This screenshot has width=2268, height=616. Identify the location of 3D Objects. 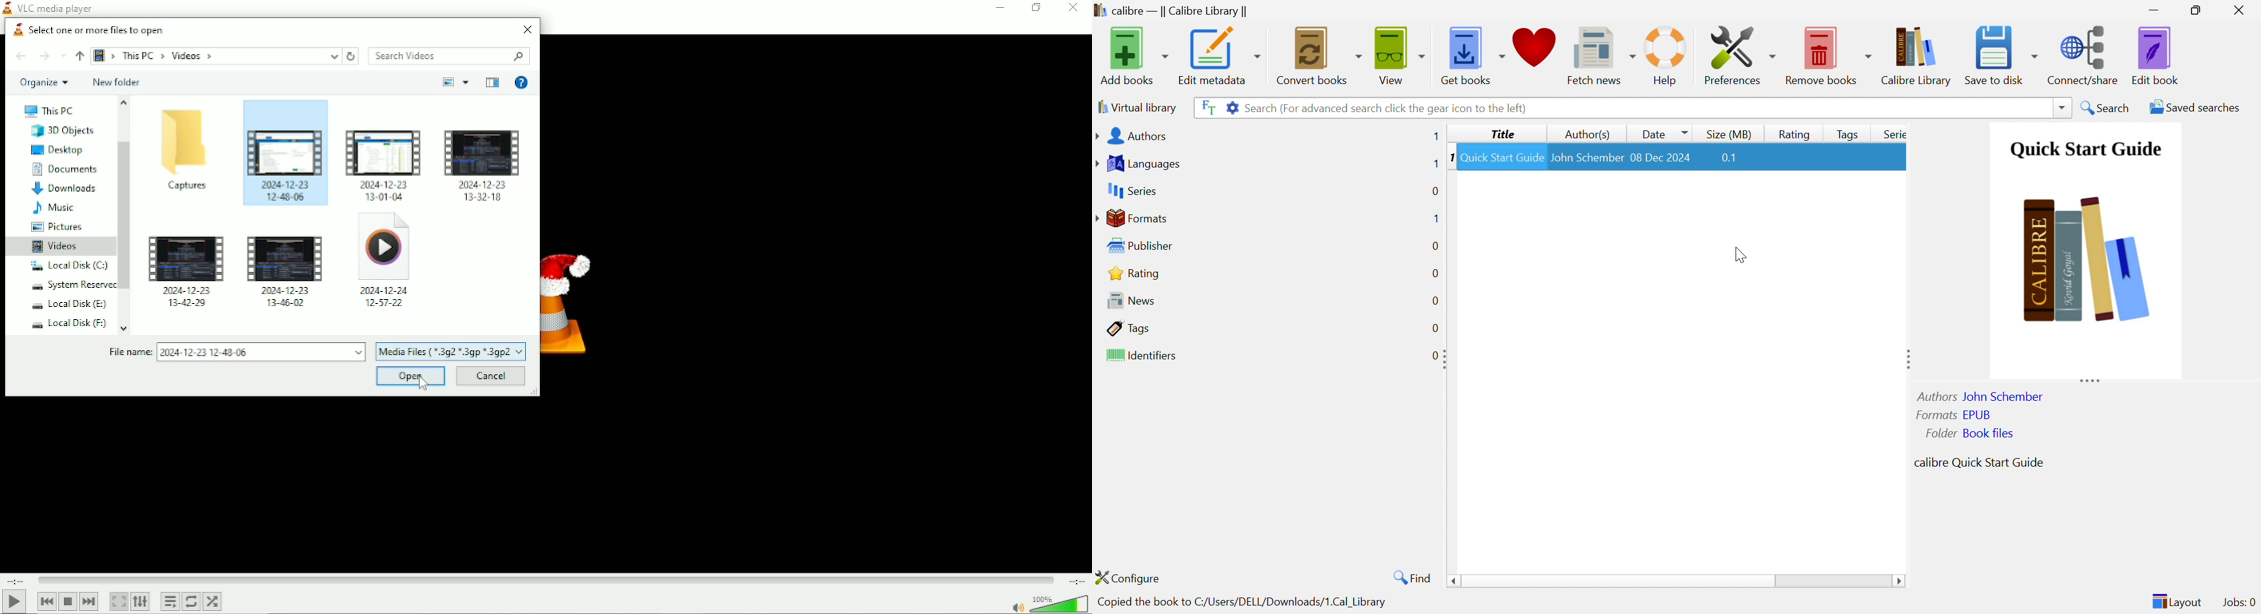
(59, 131).